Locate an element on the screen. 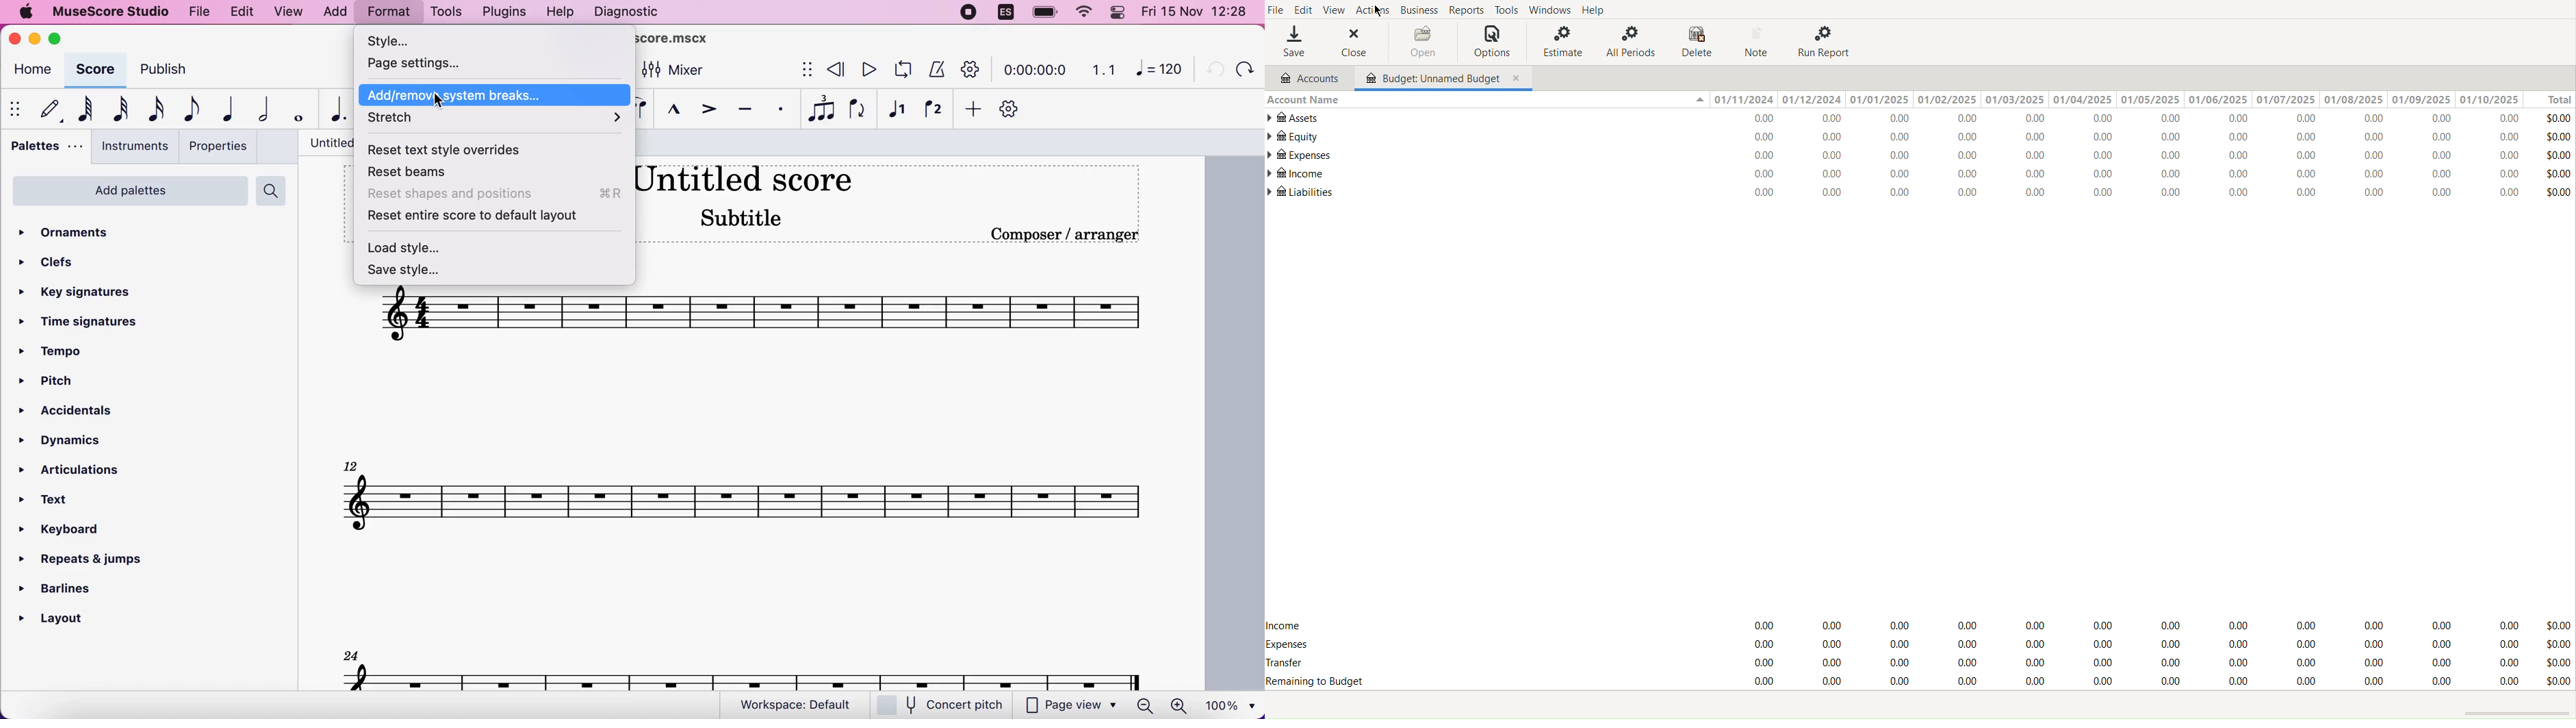  120 is located at coordinates (1159, 68).